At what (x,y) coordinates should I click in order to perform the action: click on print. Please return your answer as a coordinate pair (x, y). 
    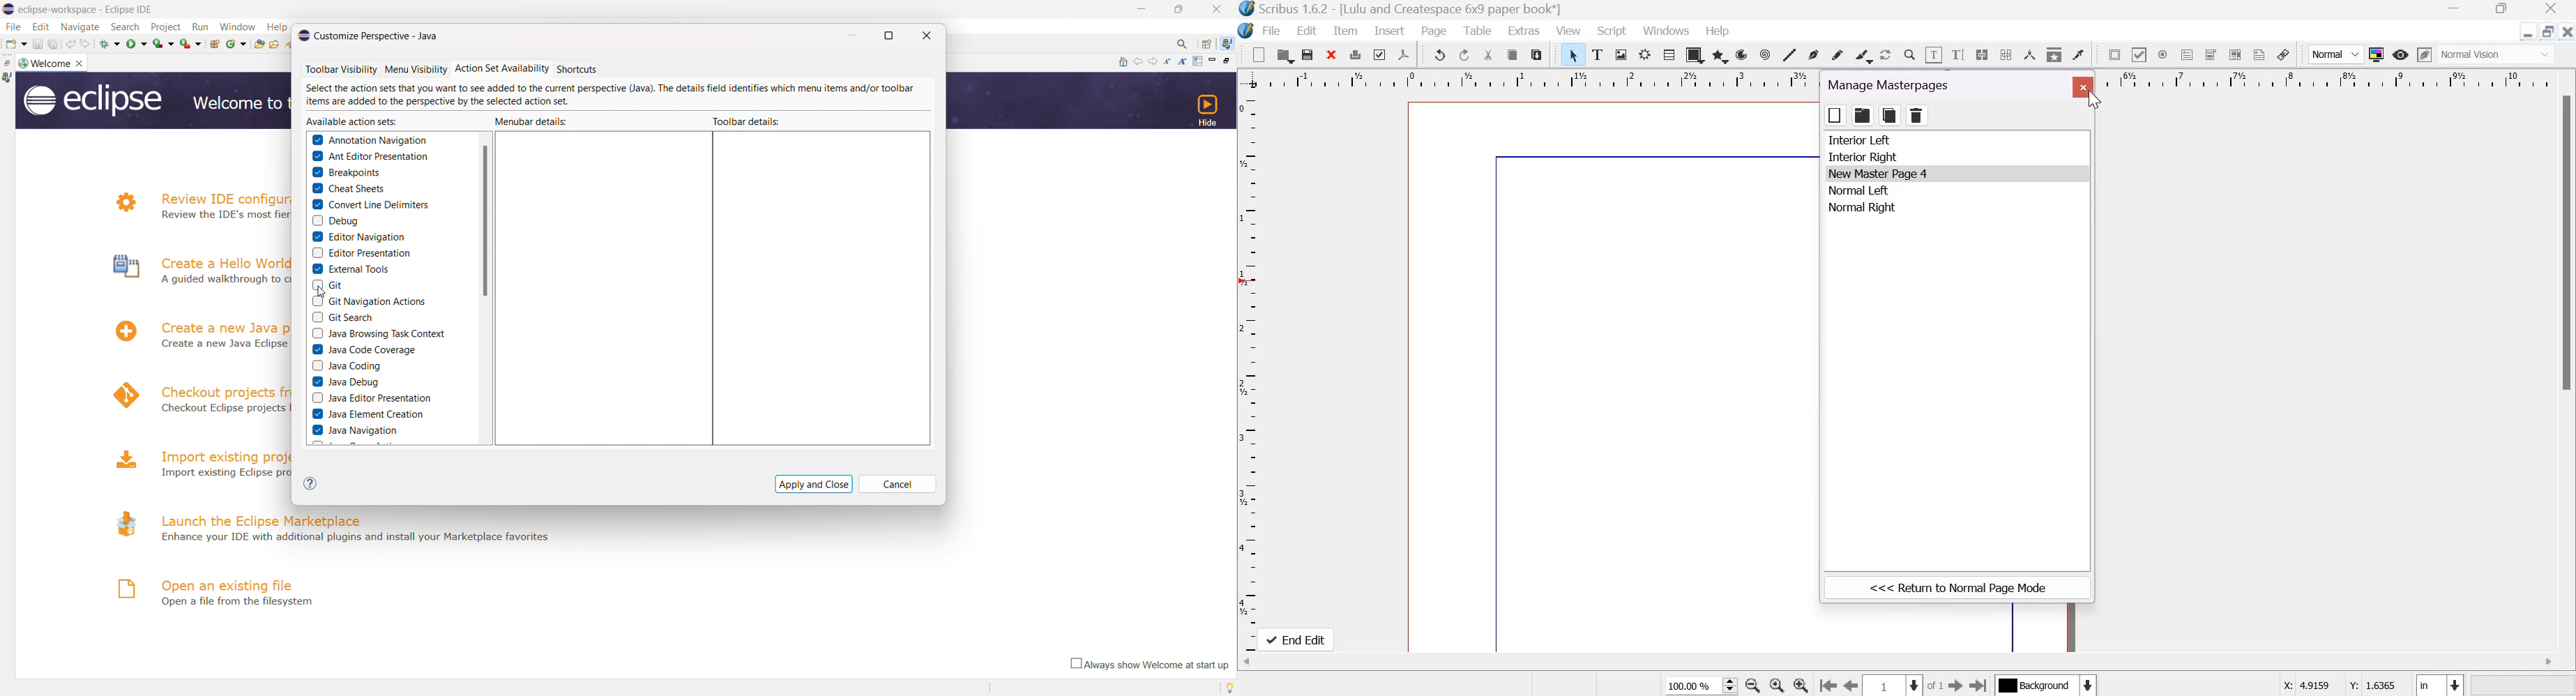
    Looking at the image, I should click on (1355, 54).